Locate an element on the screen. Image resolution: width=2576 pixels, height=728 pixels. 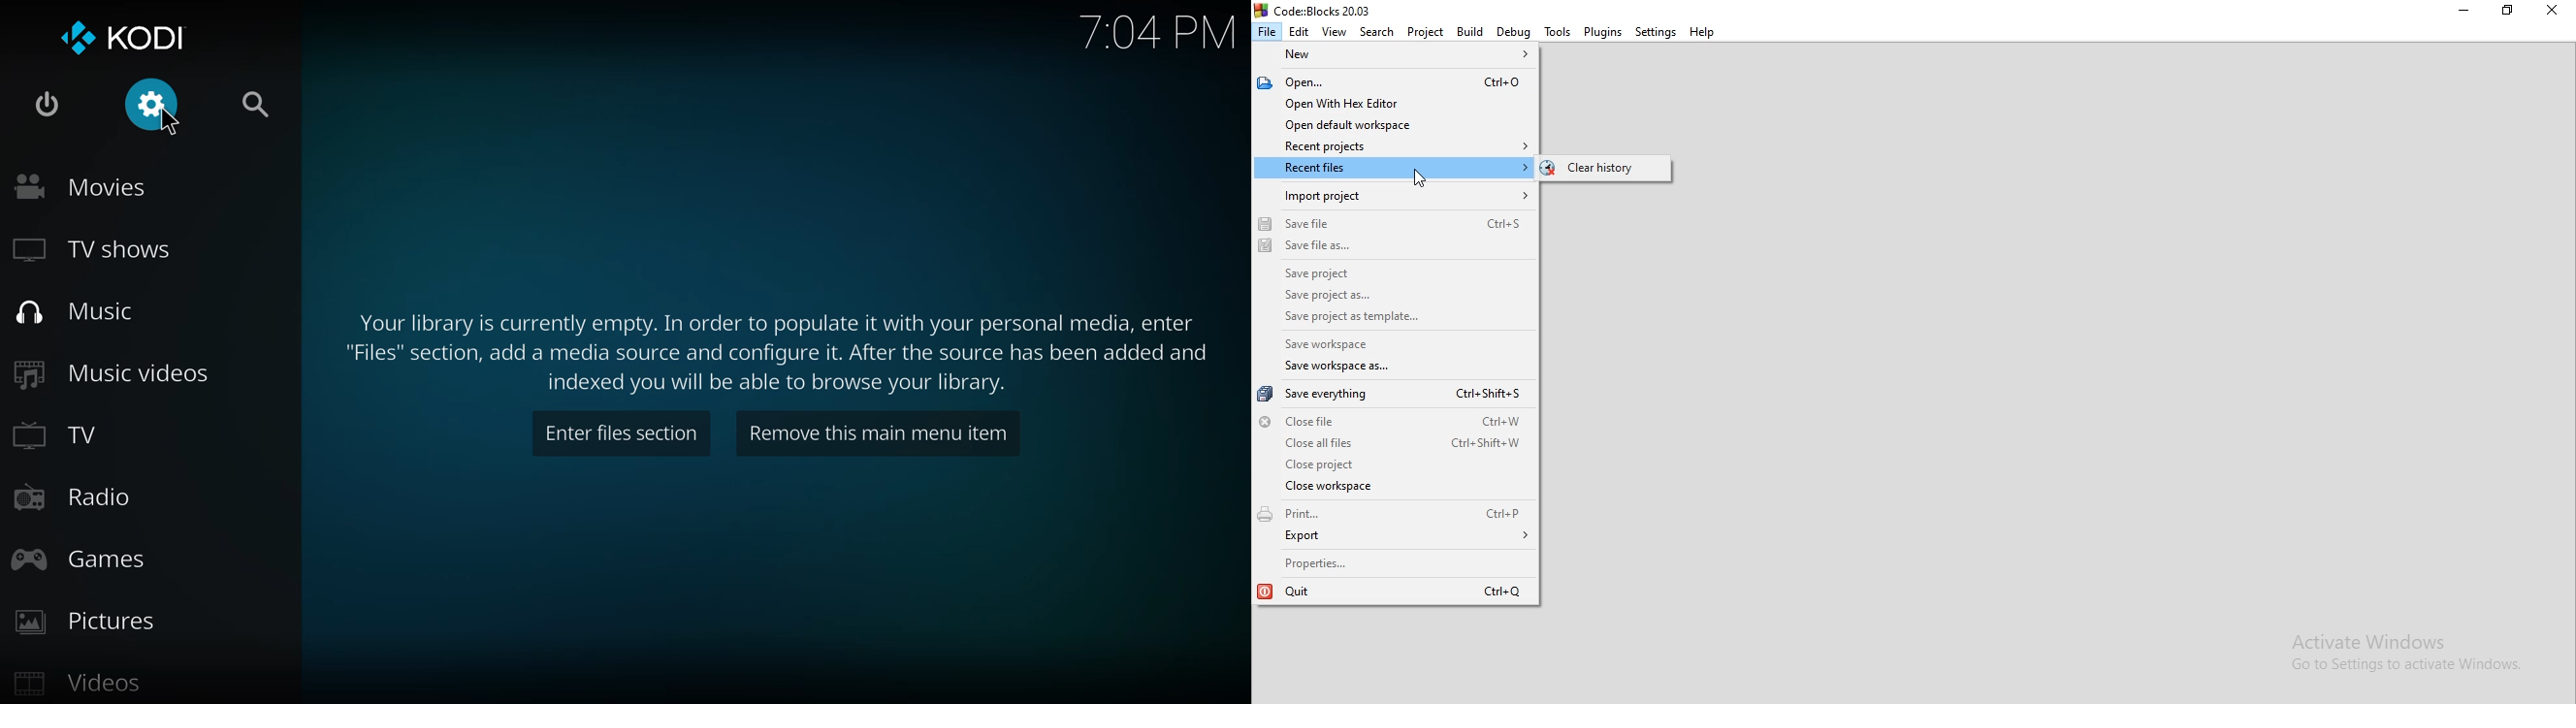
Tools  is located at coordinates (1555, 32).